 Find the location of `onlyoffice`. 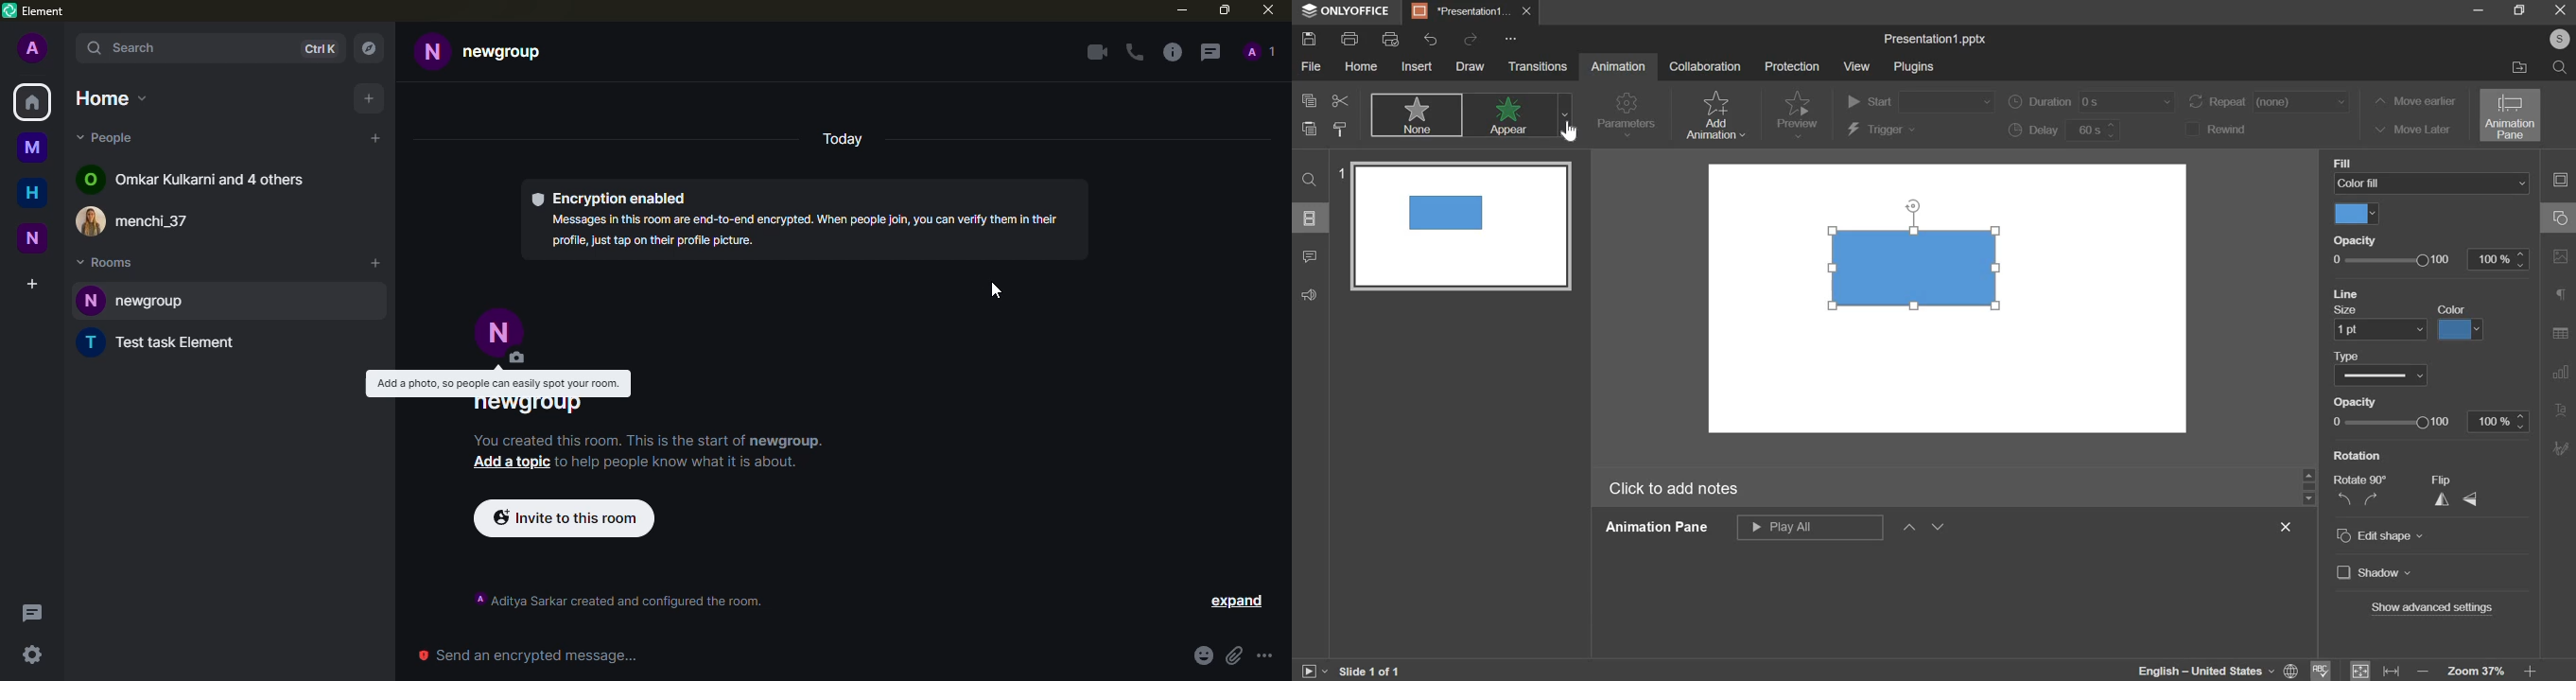

onlyoffice is located at coordinates (1346, 11).